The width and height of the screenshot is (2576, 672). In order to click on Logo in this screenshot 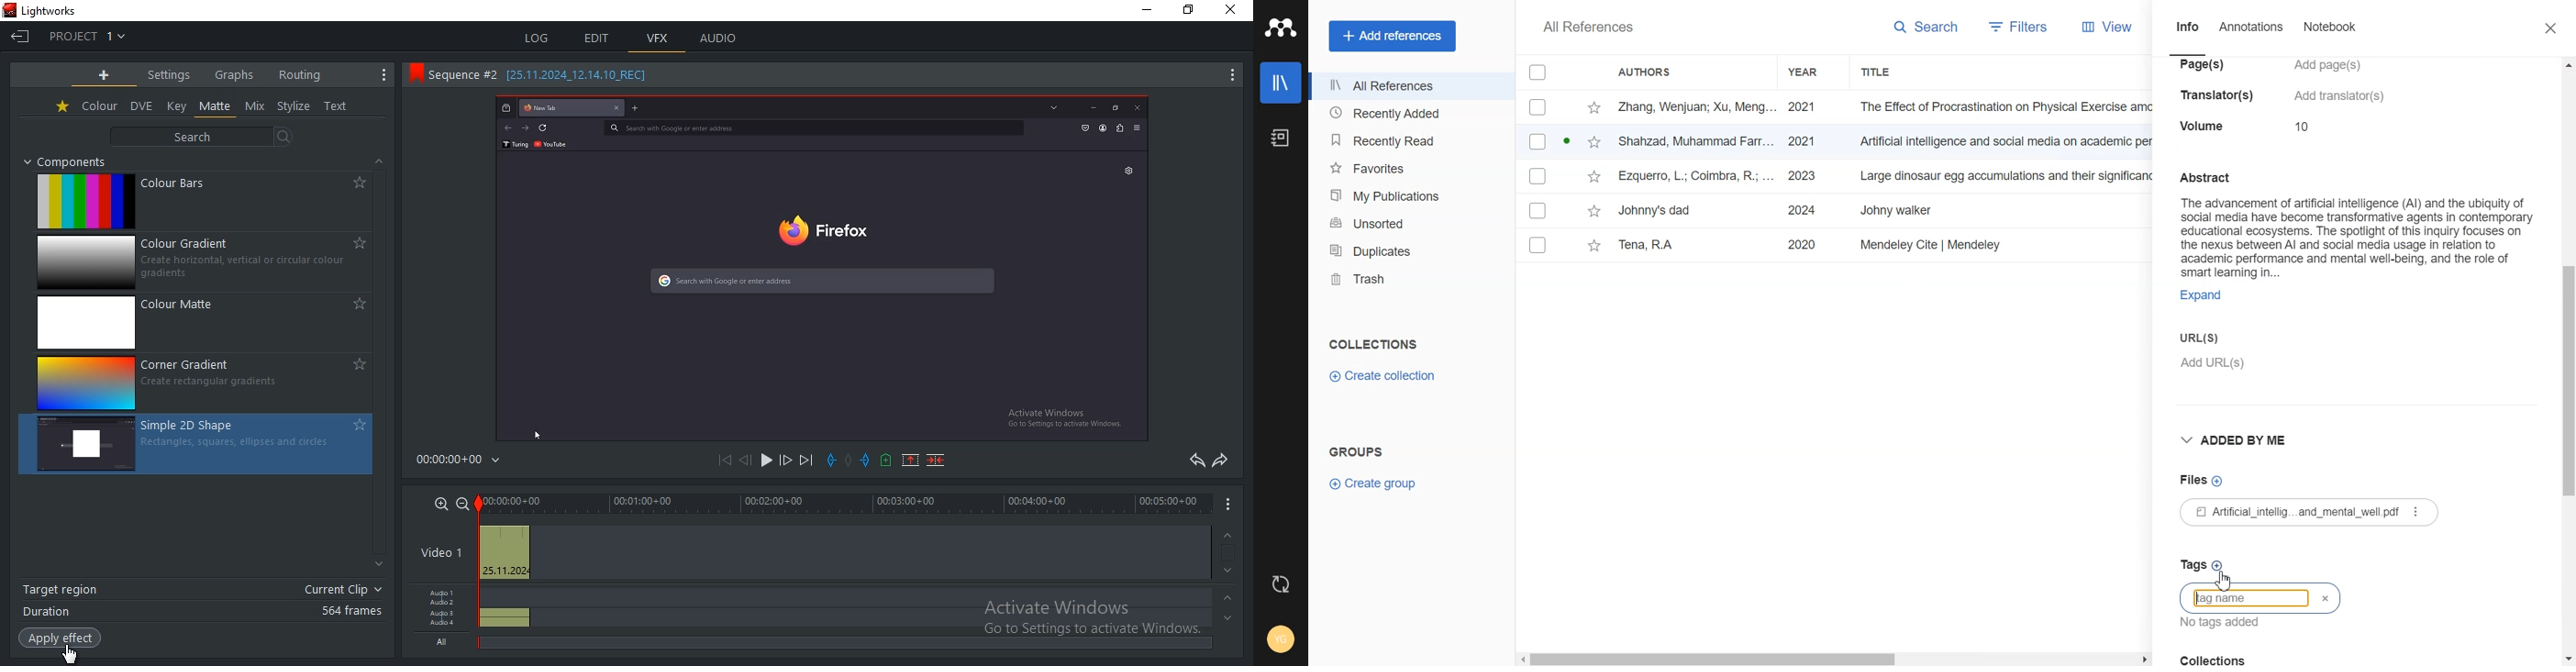, I will do `click(1281, 28)`.